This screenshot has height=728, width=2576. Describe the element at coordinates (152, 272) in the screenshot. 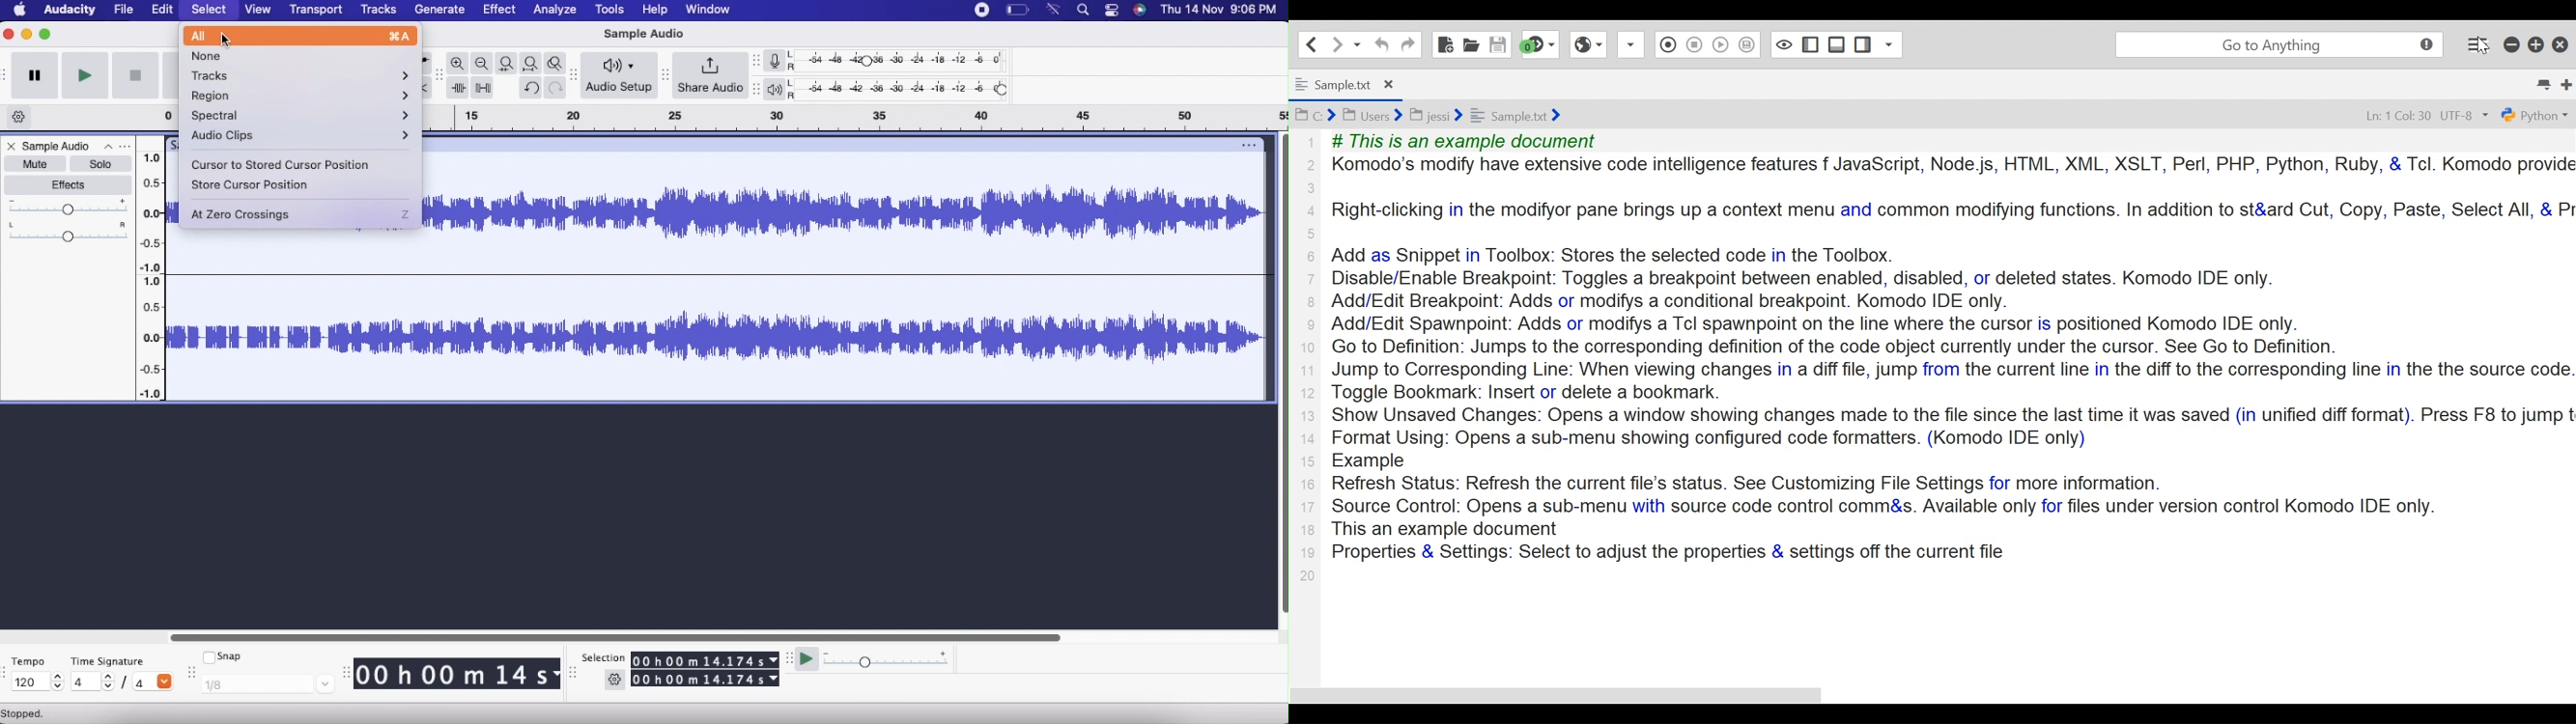

I see `Slider` at that location.